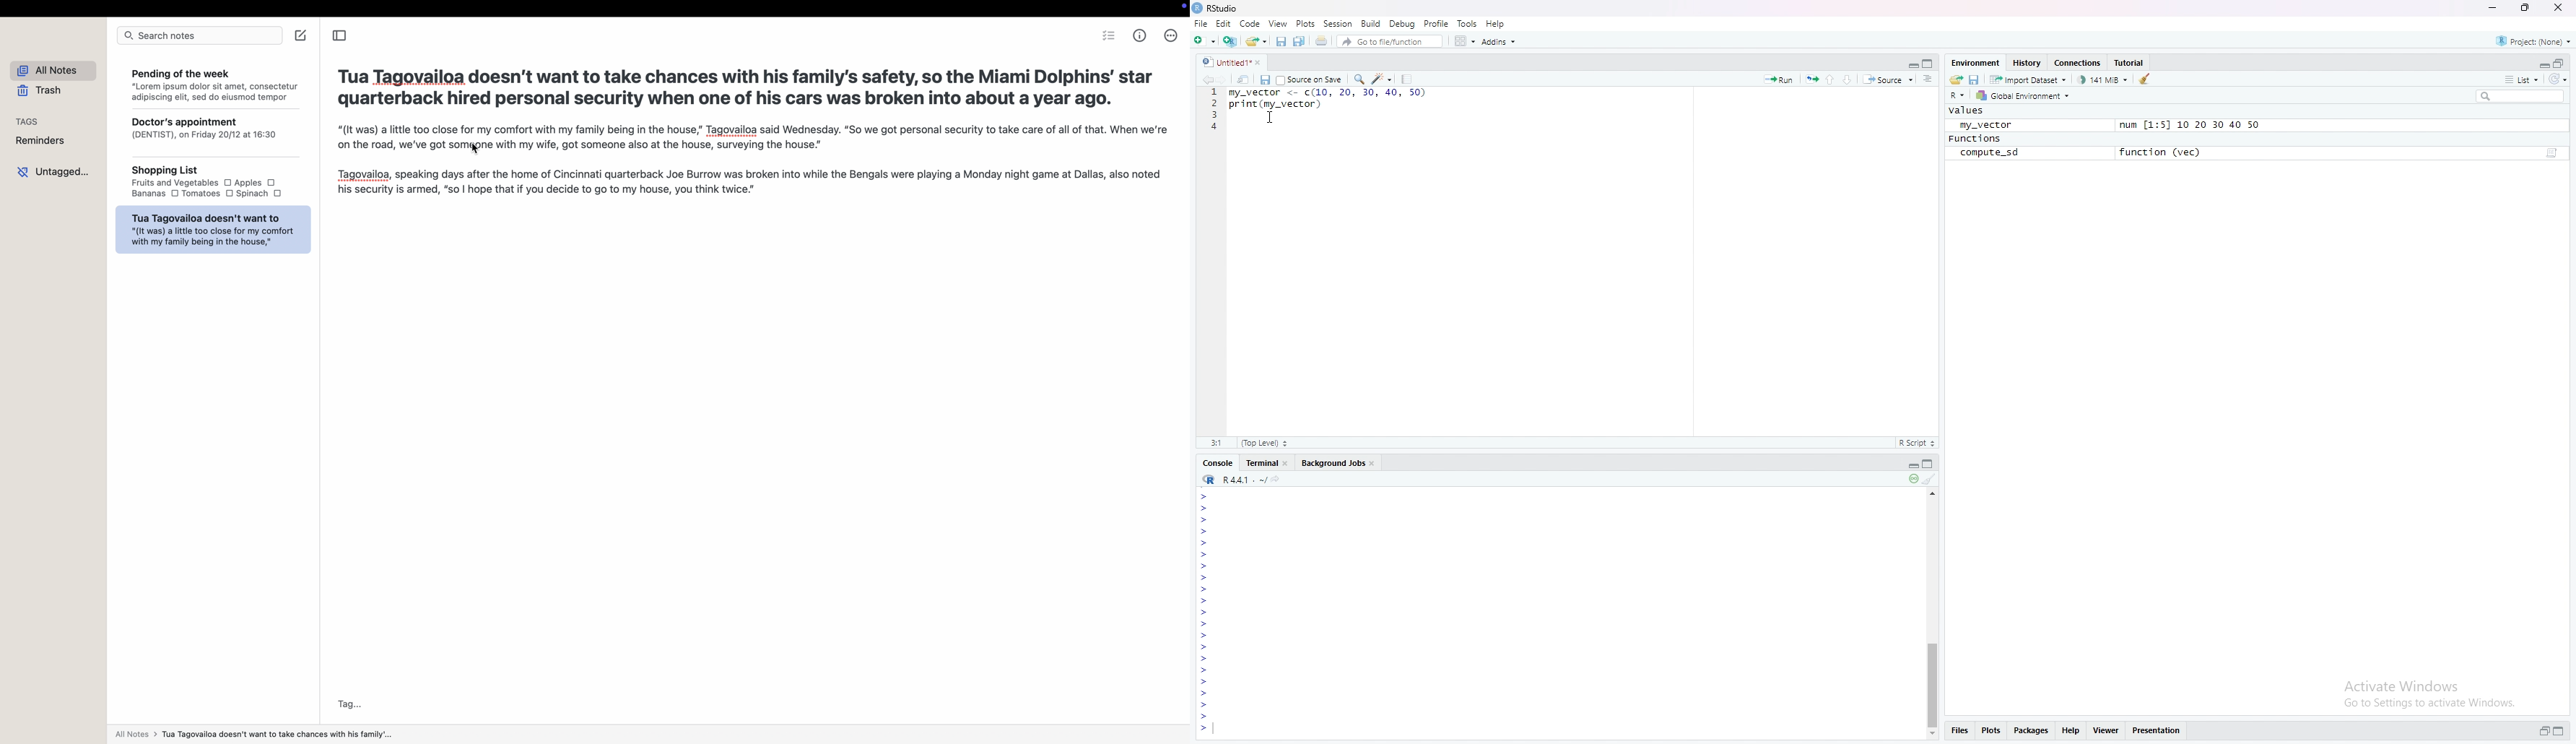  Describe the element at coordinates (1467, 24) in the screenshot. I see `Tools` at that location.